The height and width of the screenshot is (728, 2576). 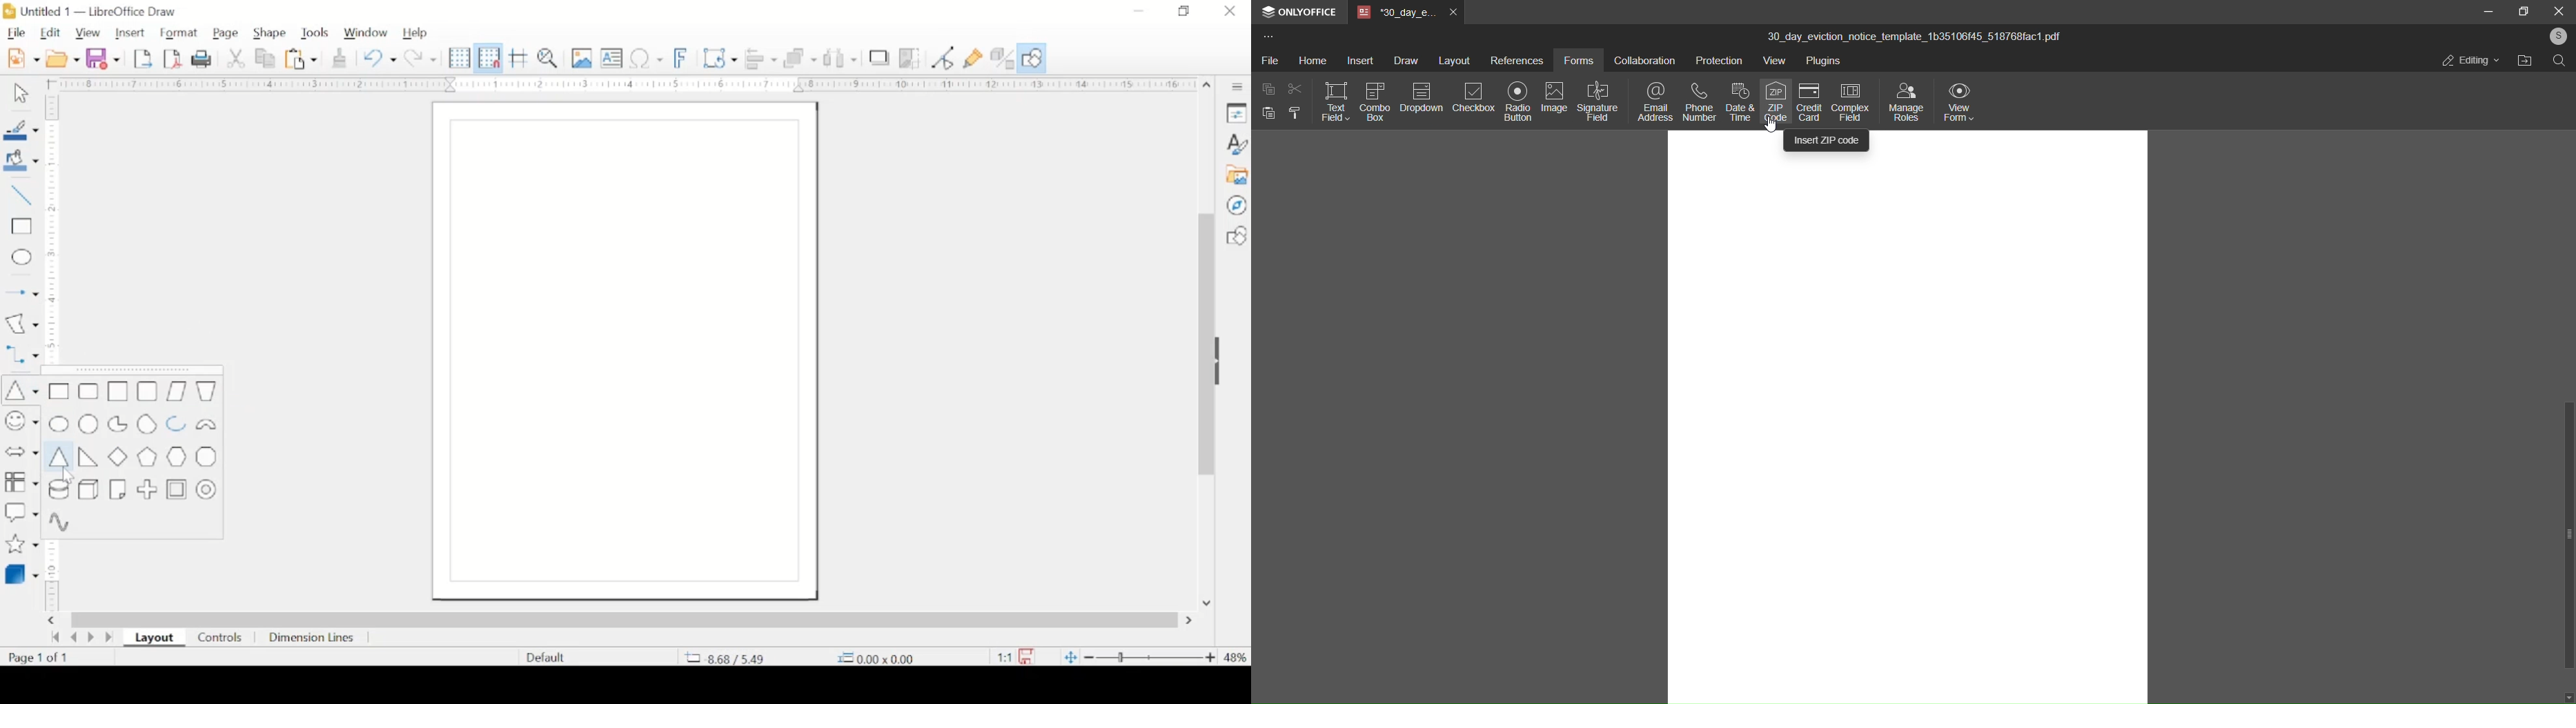 I want to click on insert special characters, so click(x=646, y=57).